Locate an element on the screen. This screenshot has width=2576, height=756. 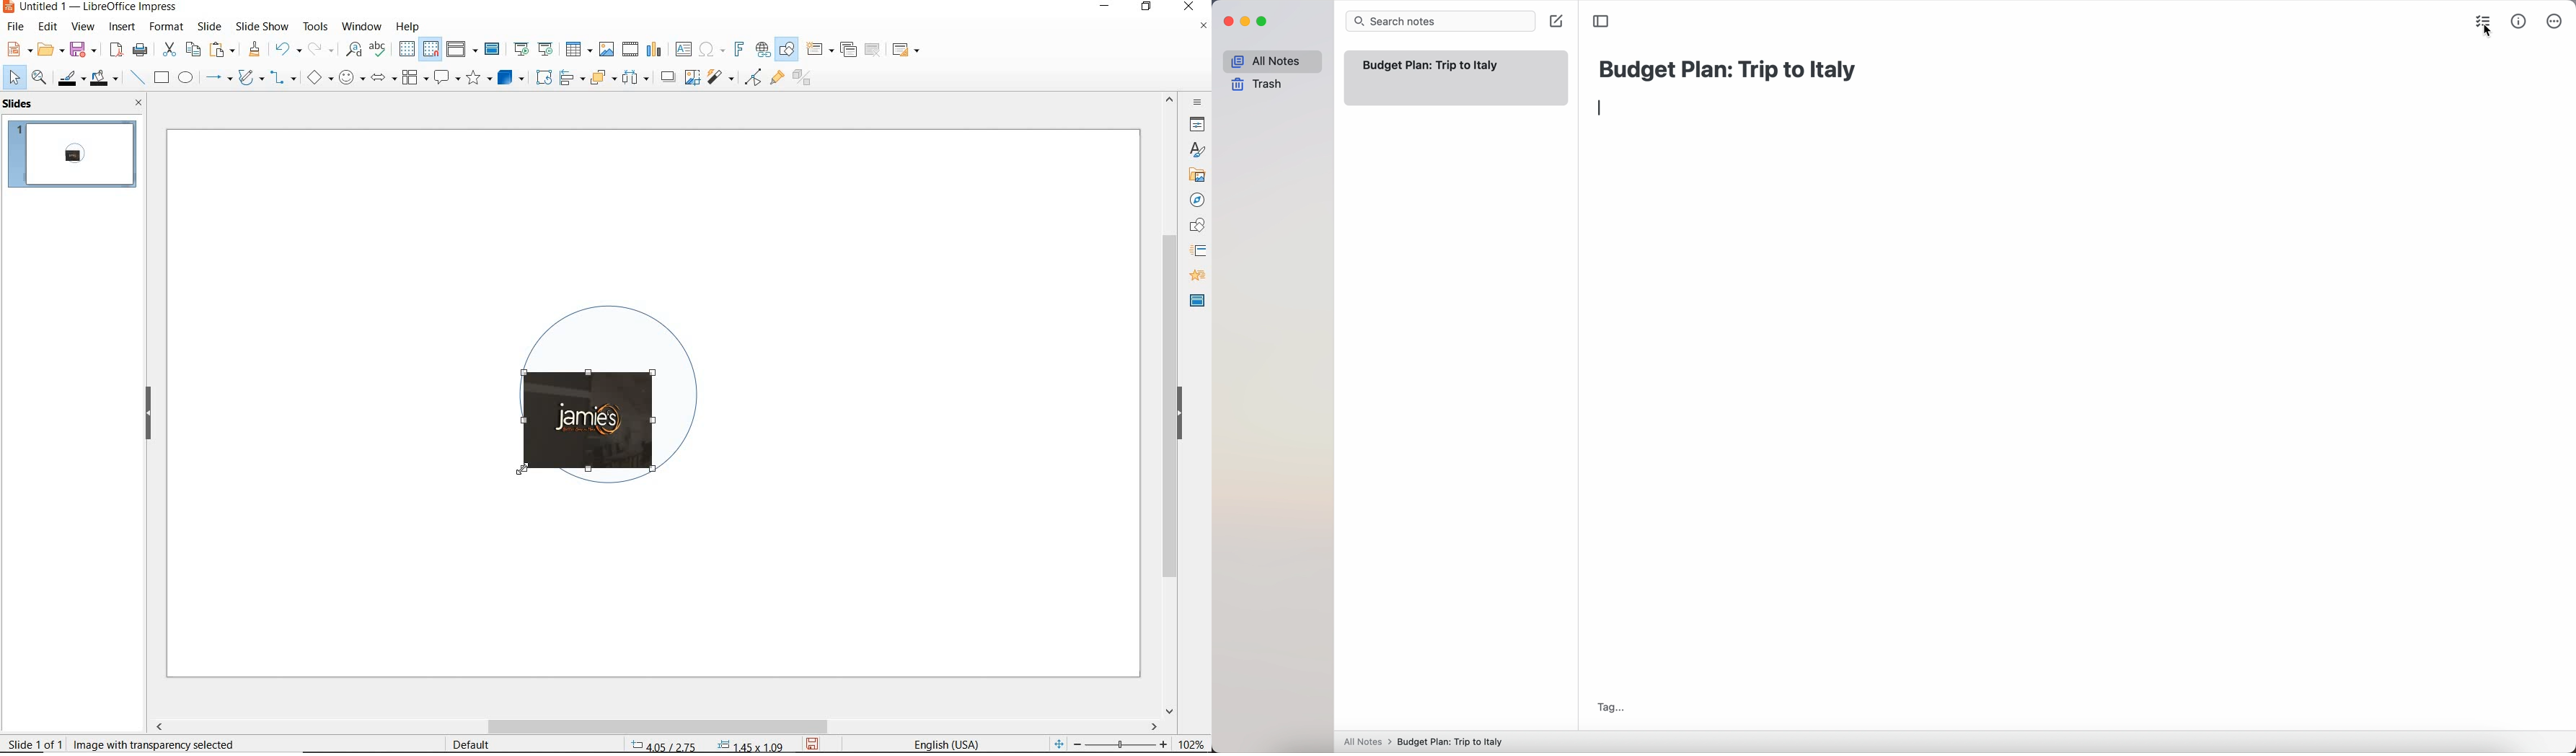
search bar is located at coordinates (1440, 21).